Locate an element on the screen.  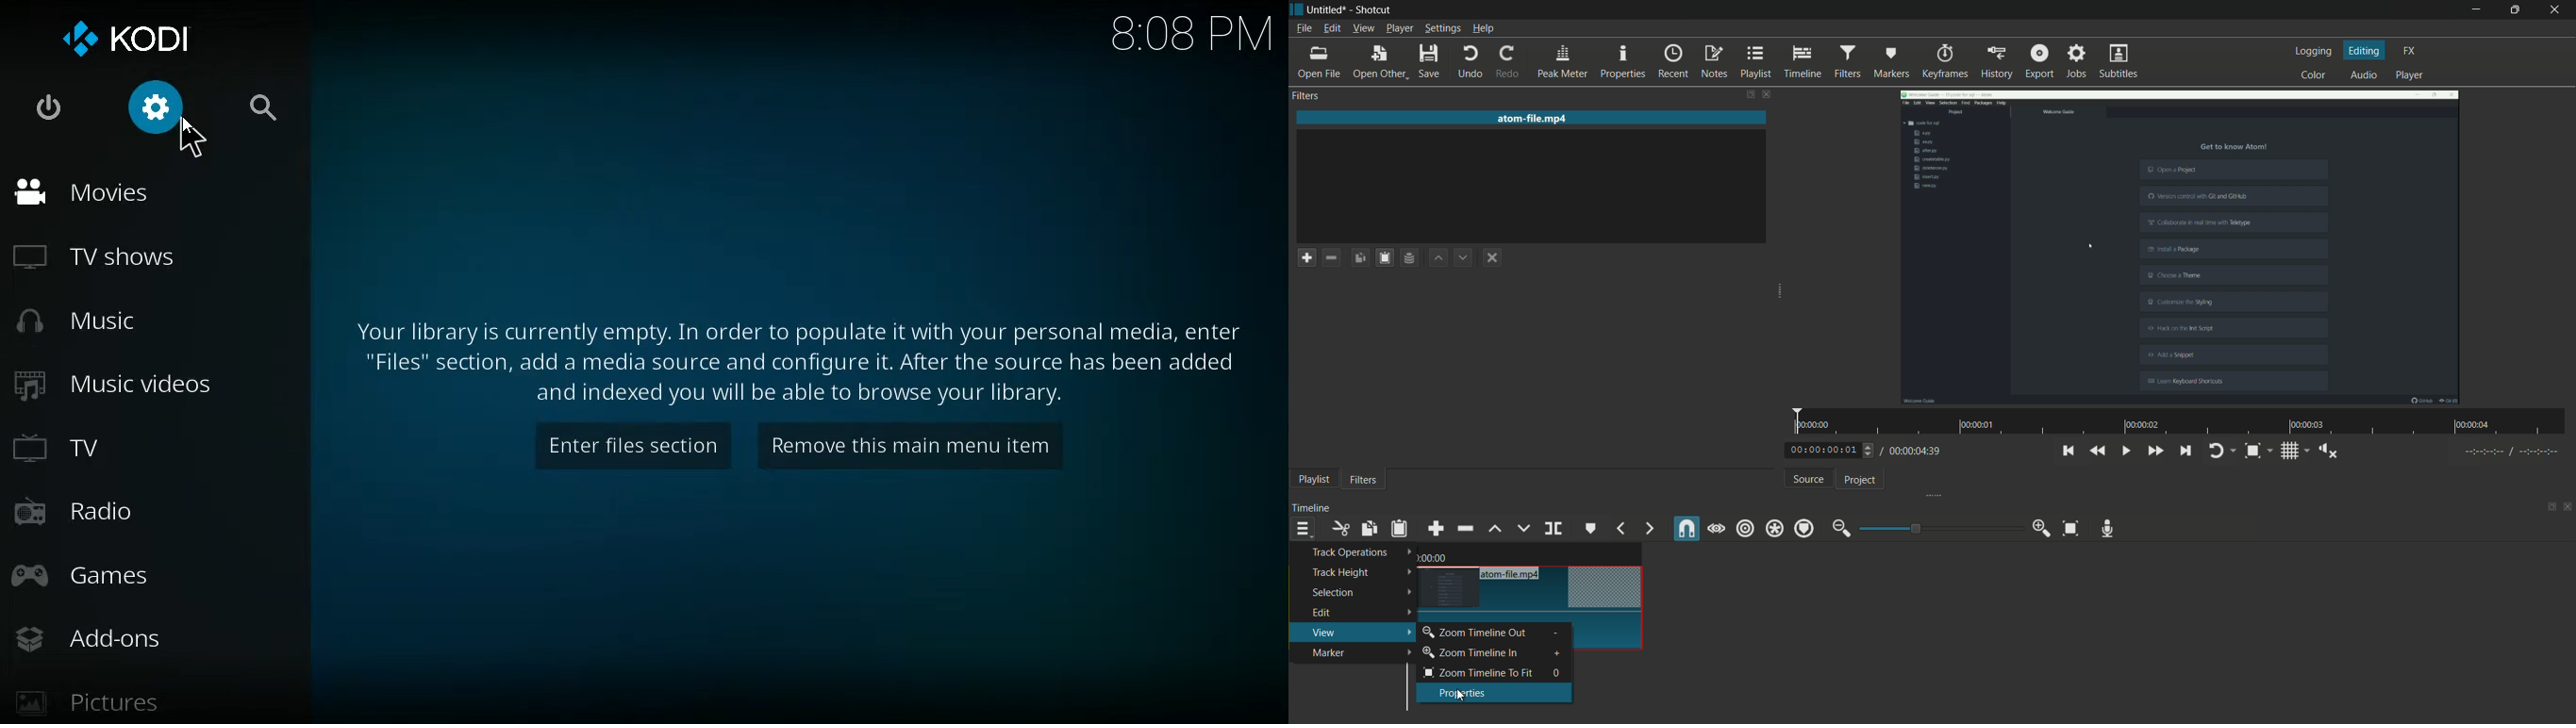
app name is located at coordinates (1376, 11).